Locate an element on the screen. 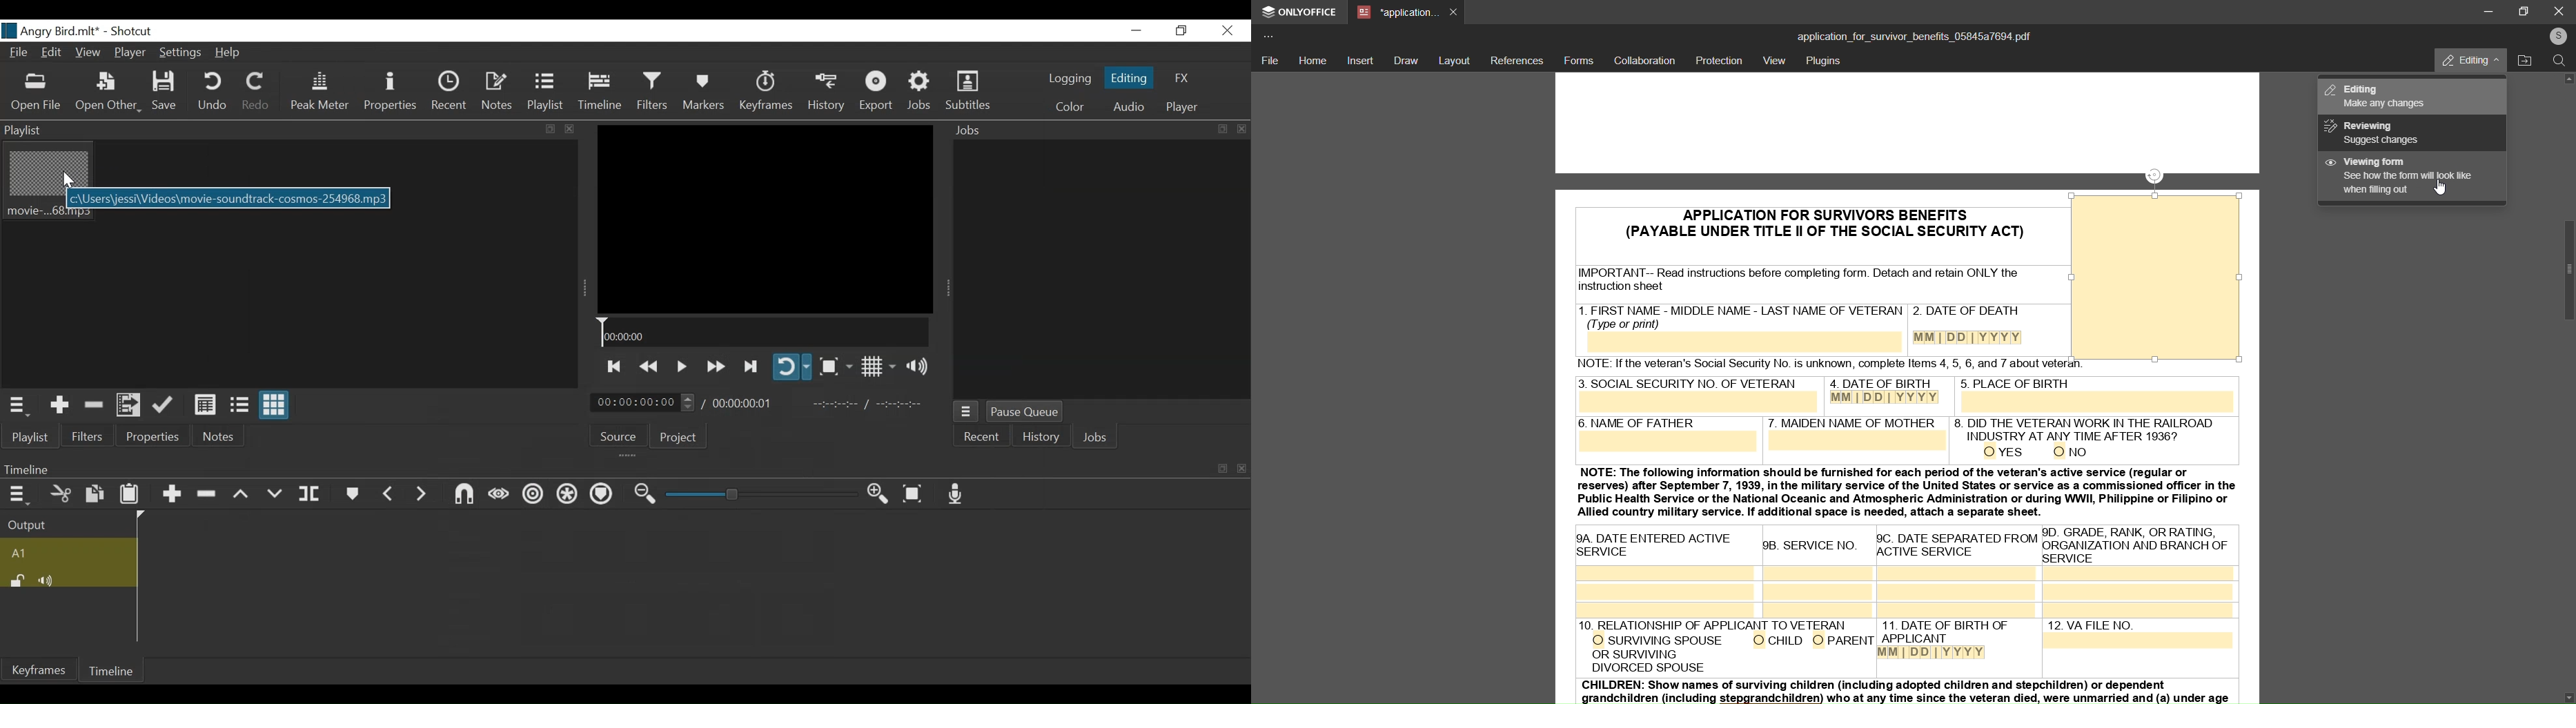 Image resolution: width=2576 pixels, height=728 pixels. View as icons is located at coordinates (273, 405).